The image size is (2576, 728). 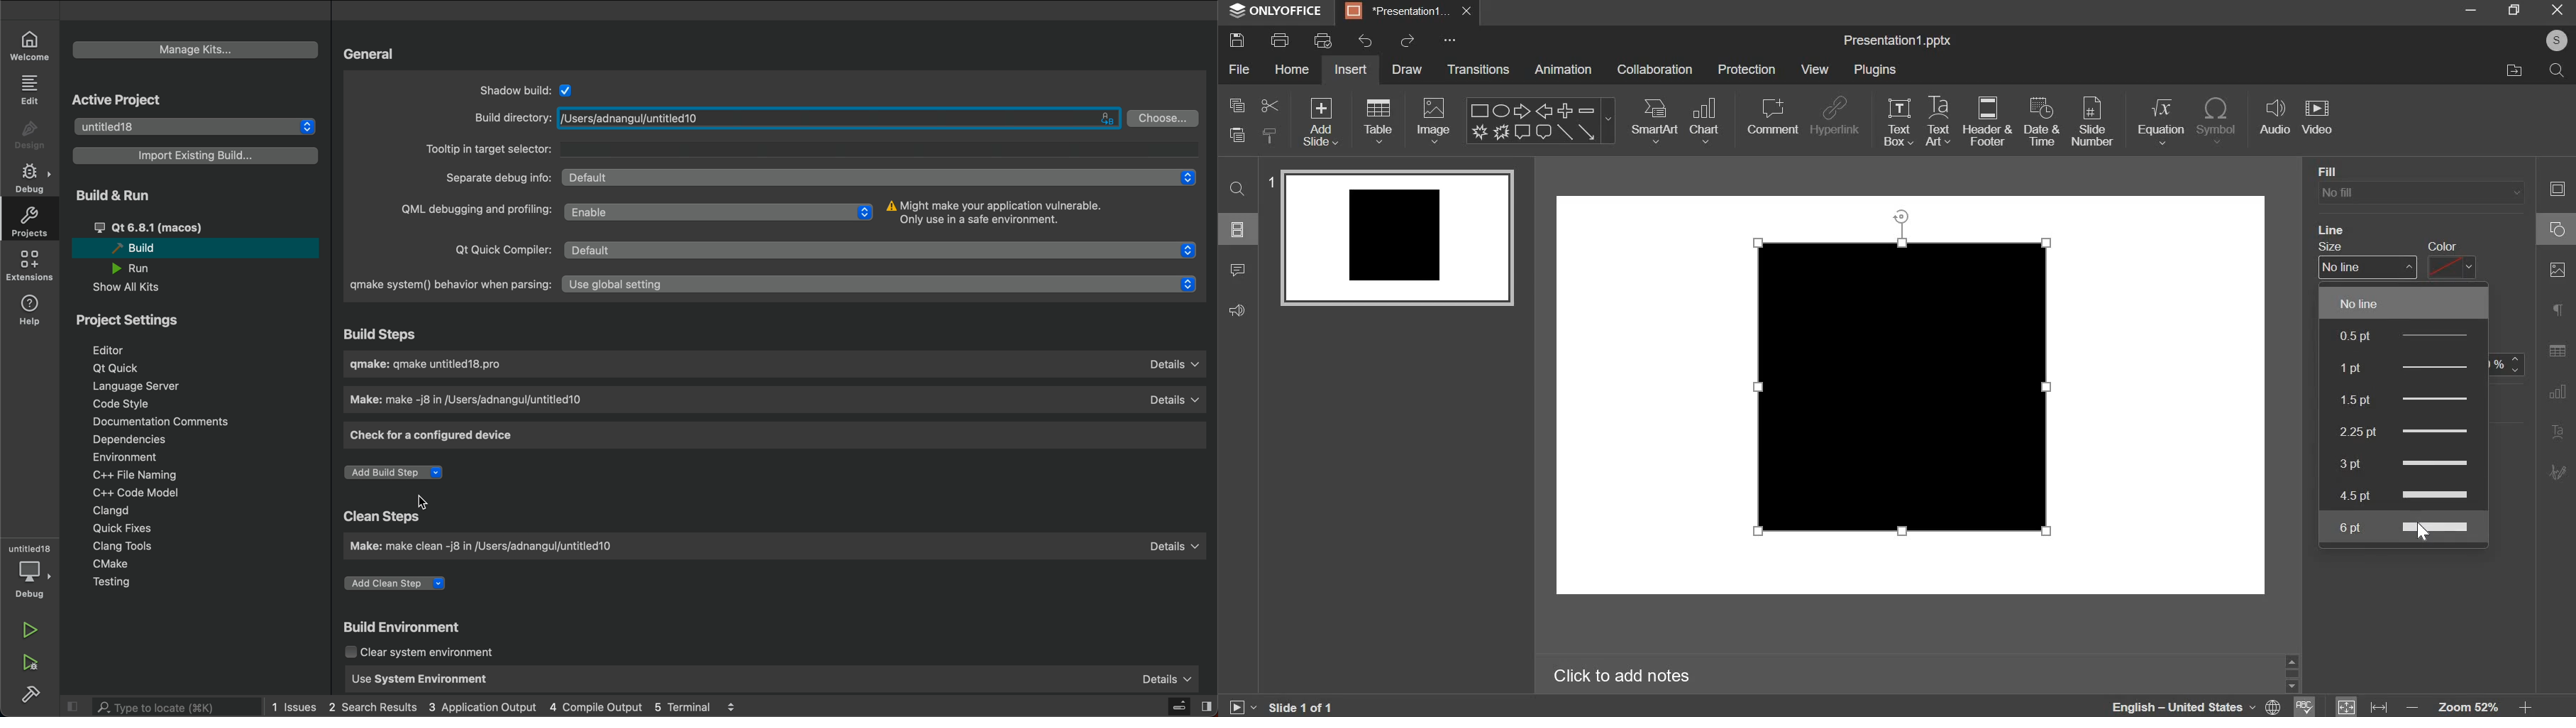 I want to click on 5 Terminal, so click(x=684, y=707).